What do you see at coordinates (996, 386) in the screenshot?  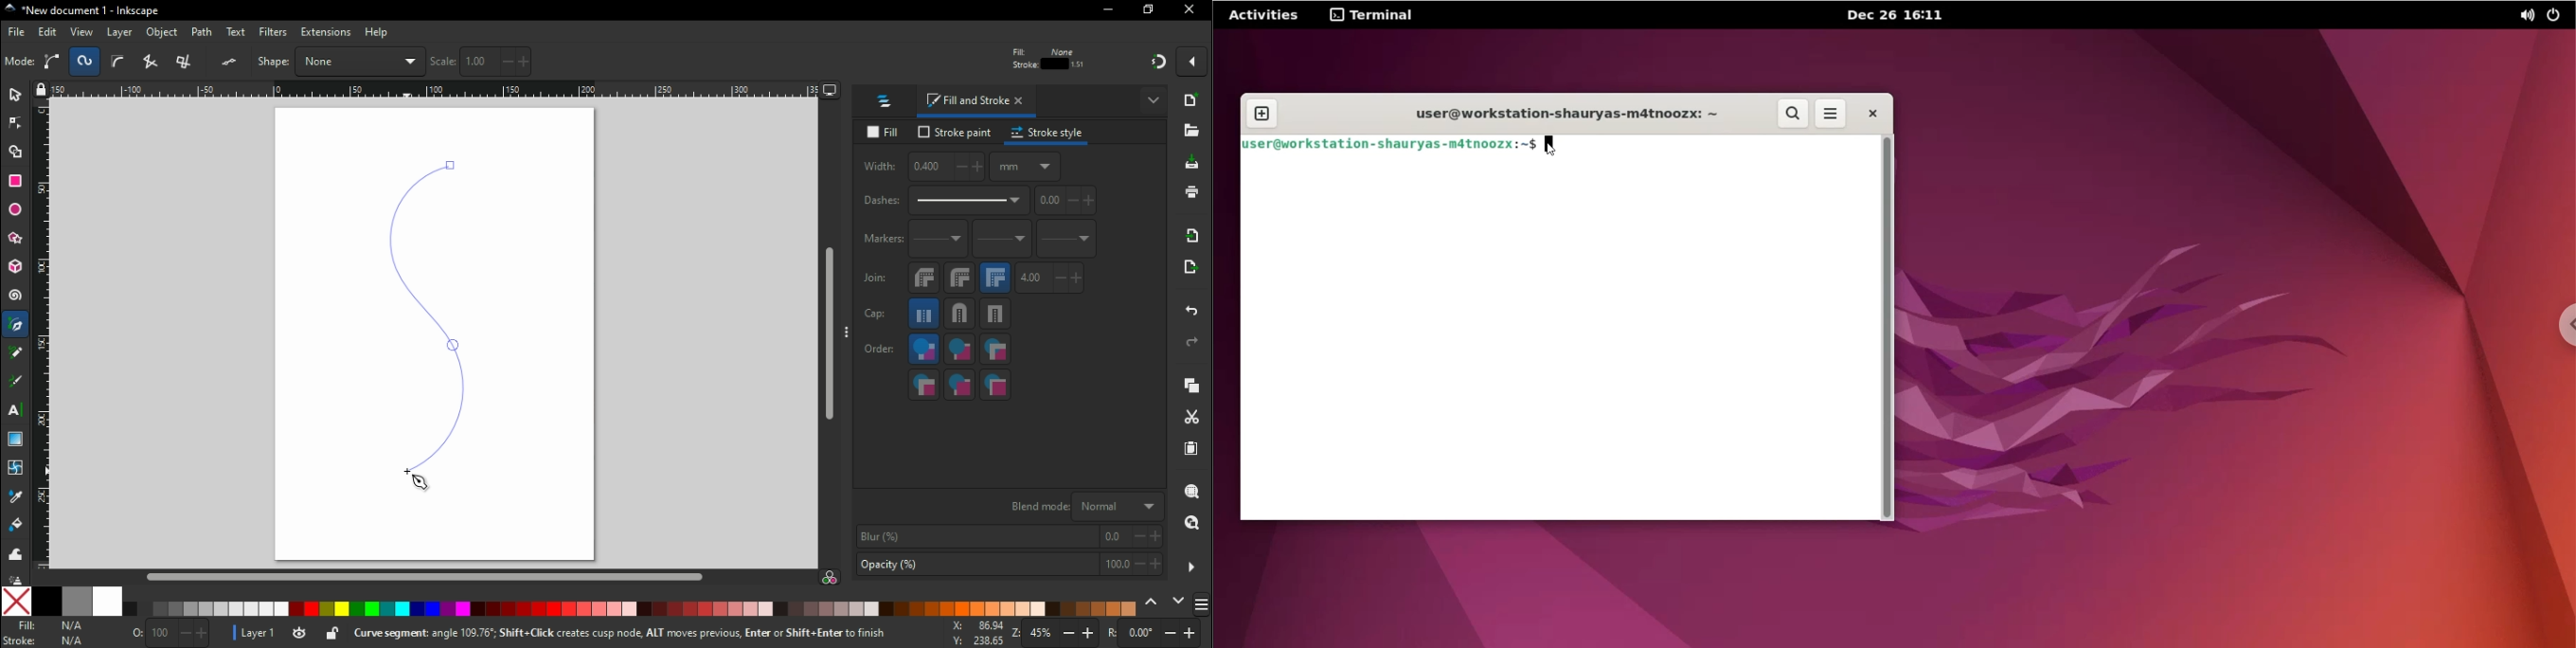 I see `markers, stoke, fills` at bounding box center [996, 386].